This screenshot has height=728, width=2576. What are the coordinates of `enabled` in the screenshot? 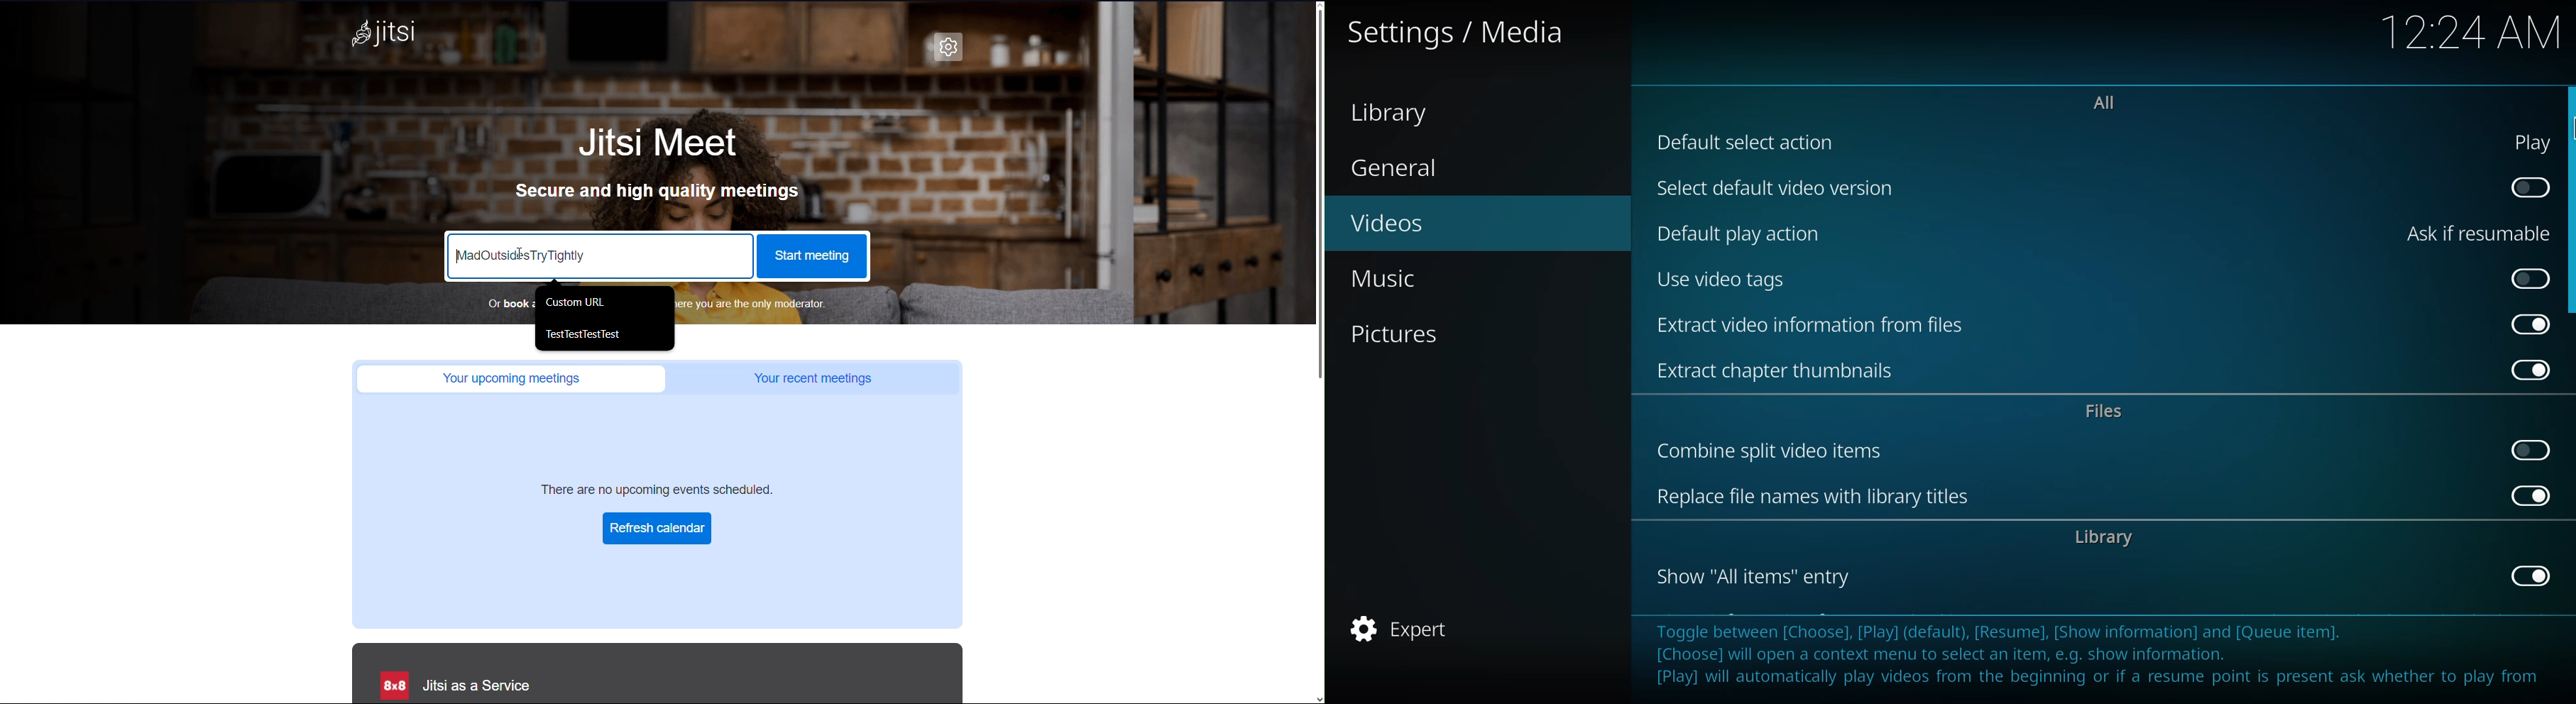 It's located at (2531, 576).